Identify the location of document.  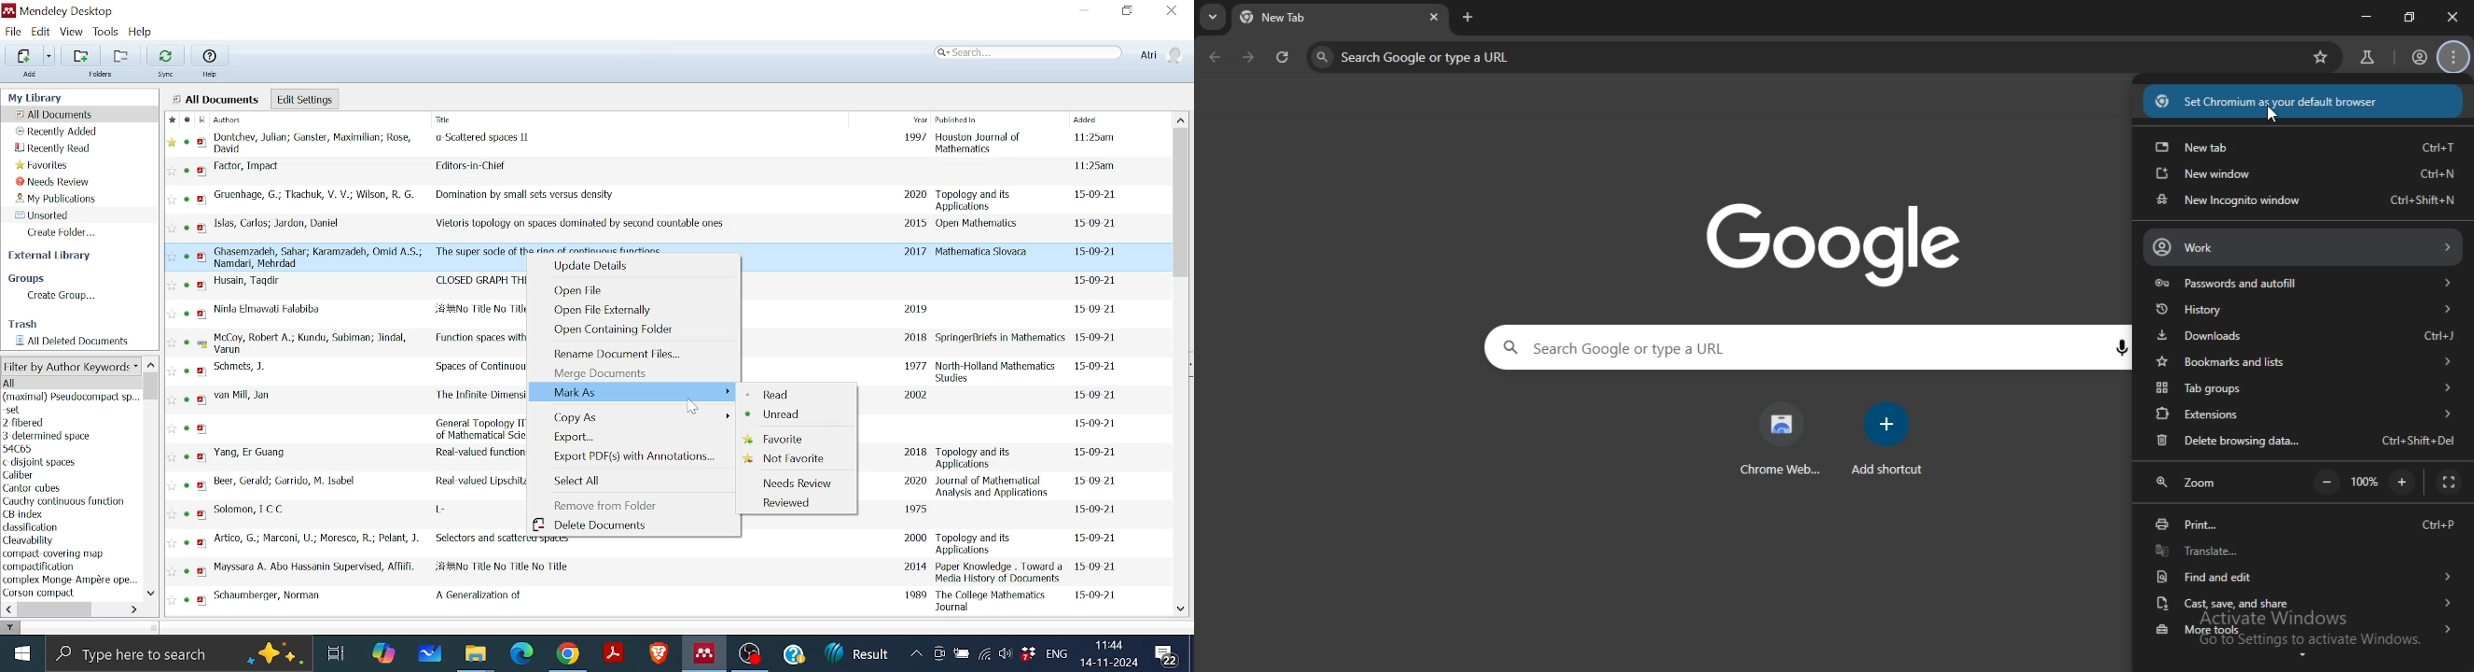
(1013, 511).